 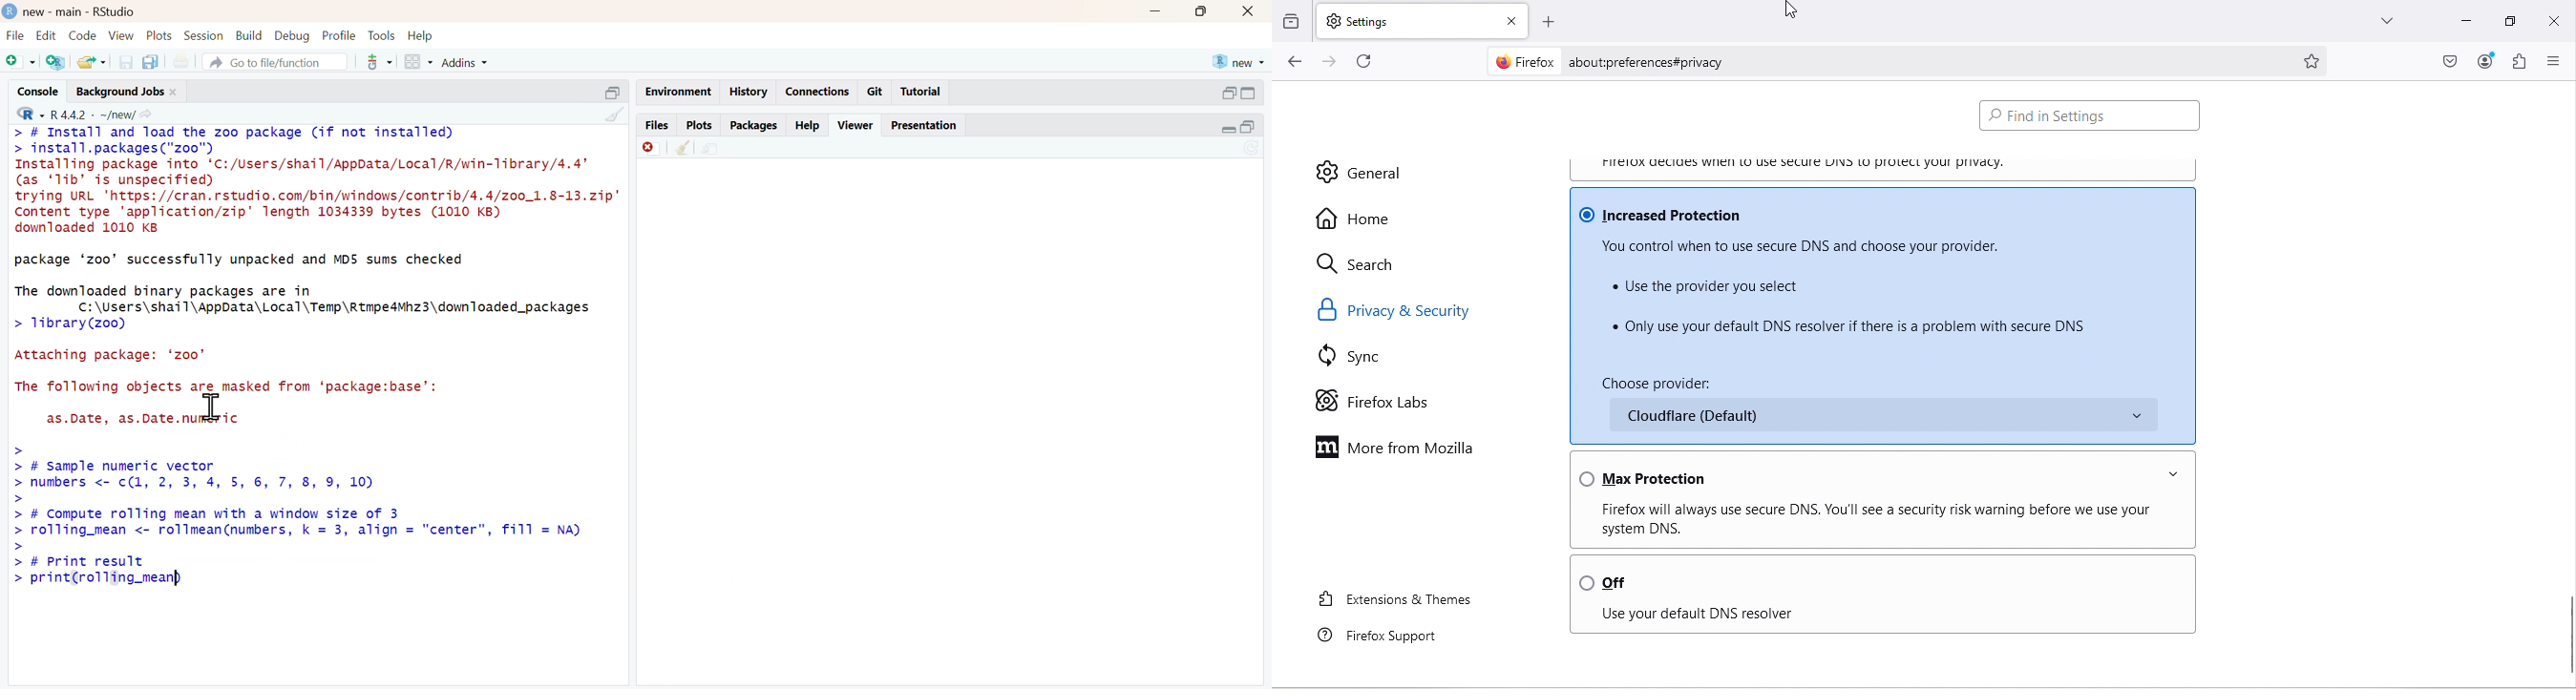 What do you see at coordinates (251, 36) in the screenshot?
I see `build` at bounding box center [251, 36].